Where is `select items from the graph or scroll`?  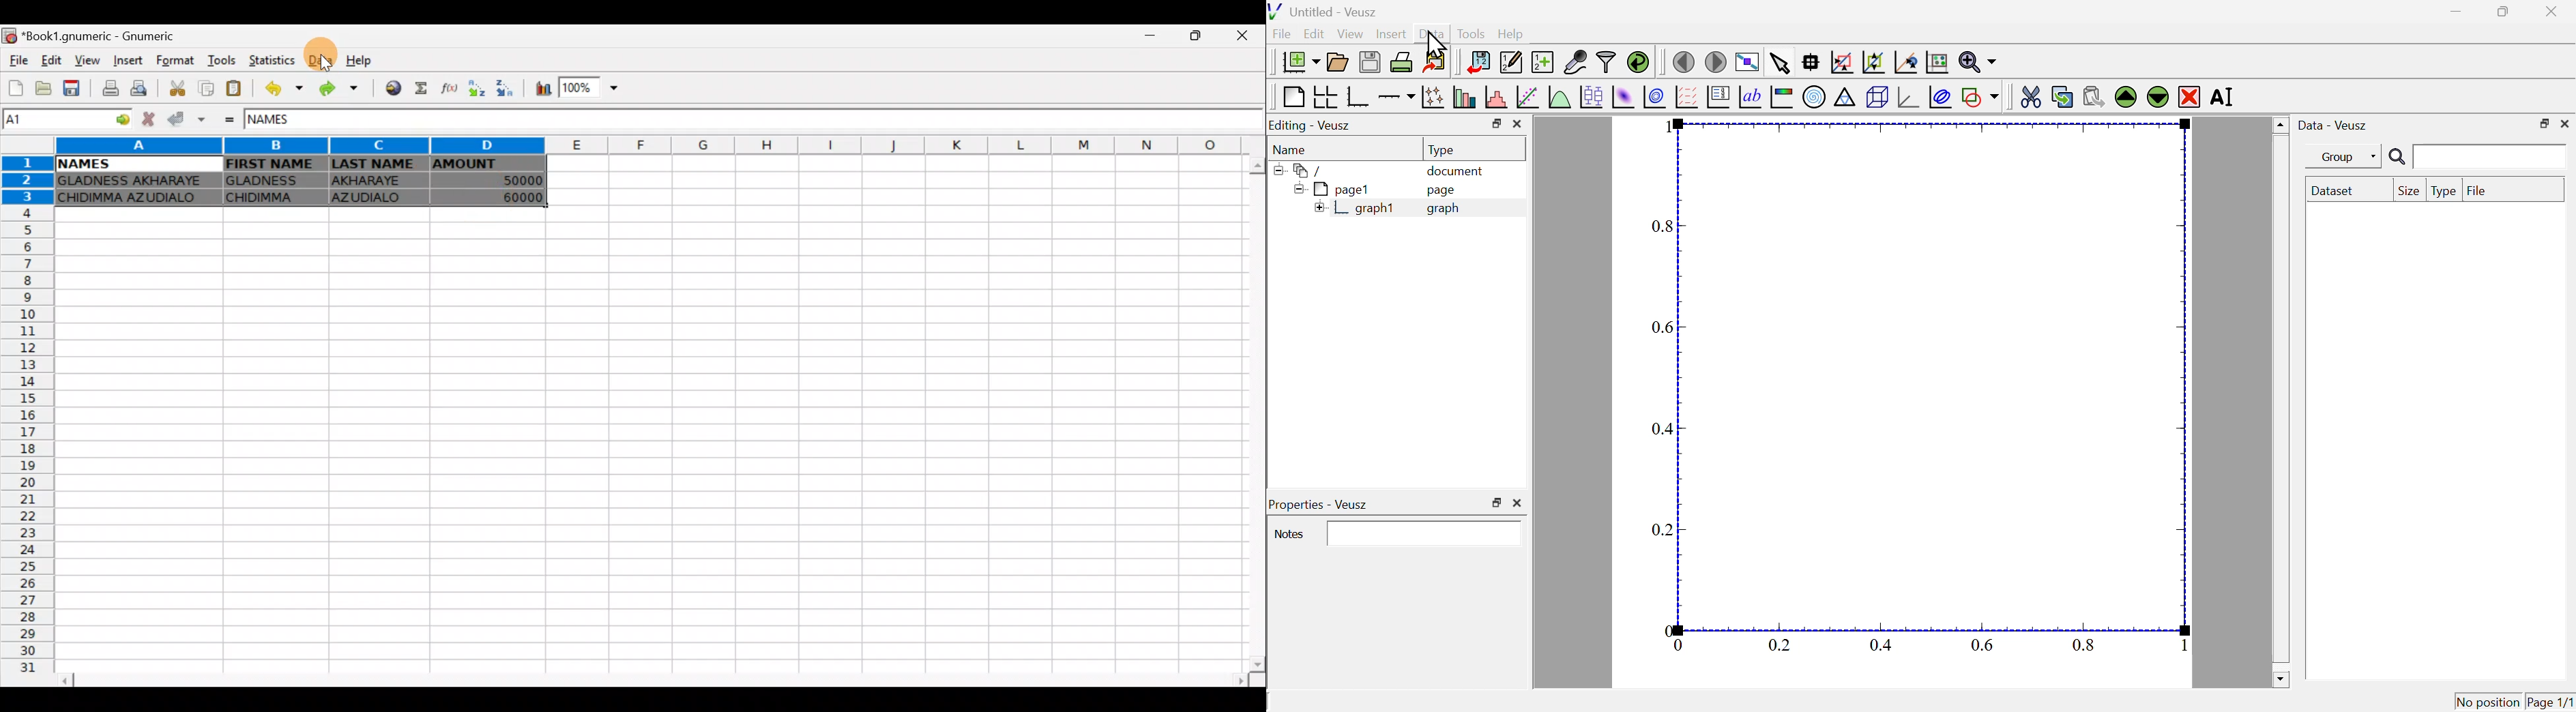
select items from the graph or scroll is located at coordinates (1779, 62).